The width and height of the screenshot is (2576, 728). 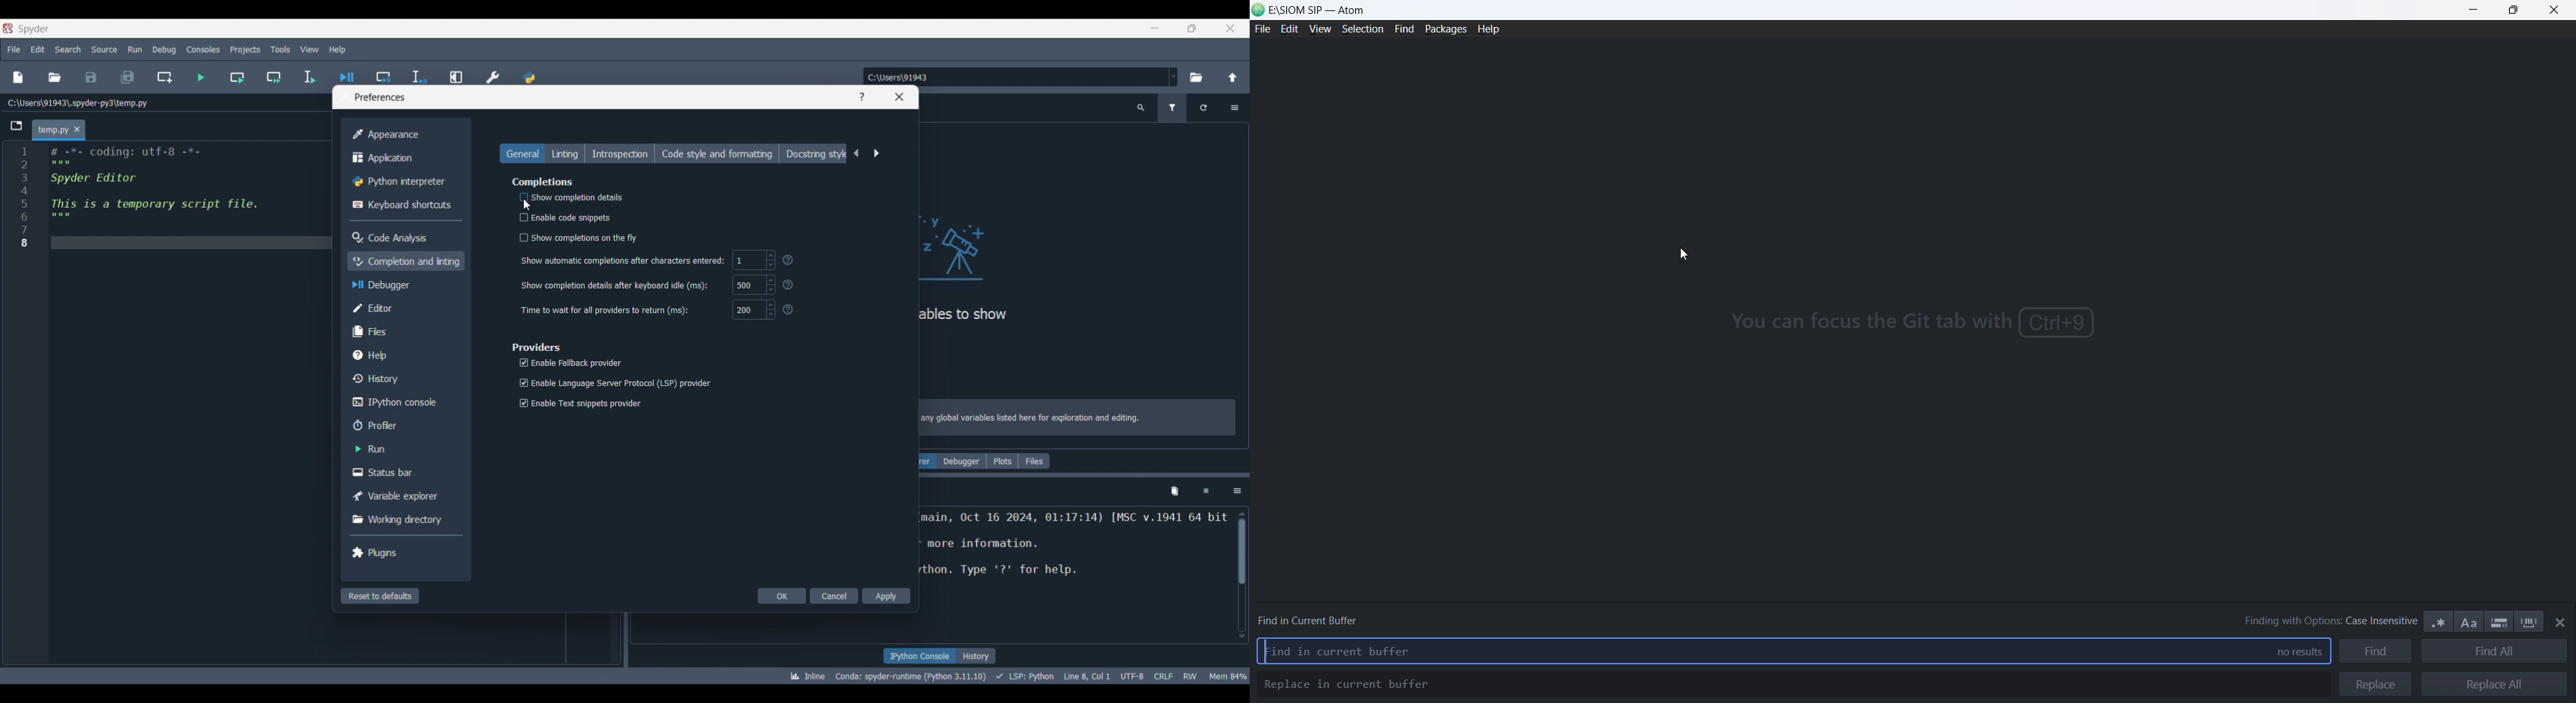 What do you see at coordinates (404, 425) in the screenshot?
I see `Profiler` at bounding box center [404, 425].